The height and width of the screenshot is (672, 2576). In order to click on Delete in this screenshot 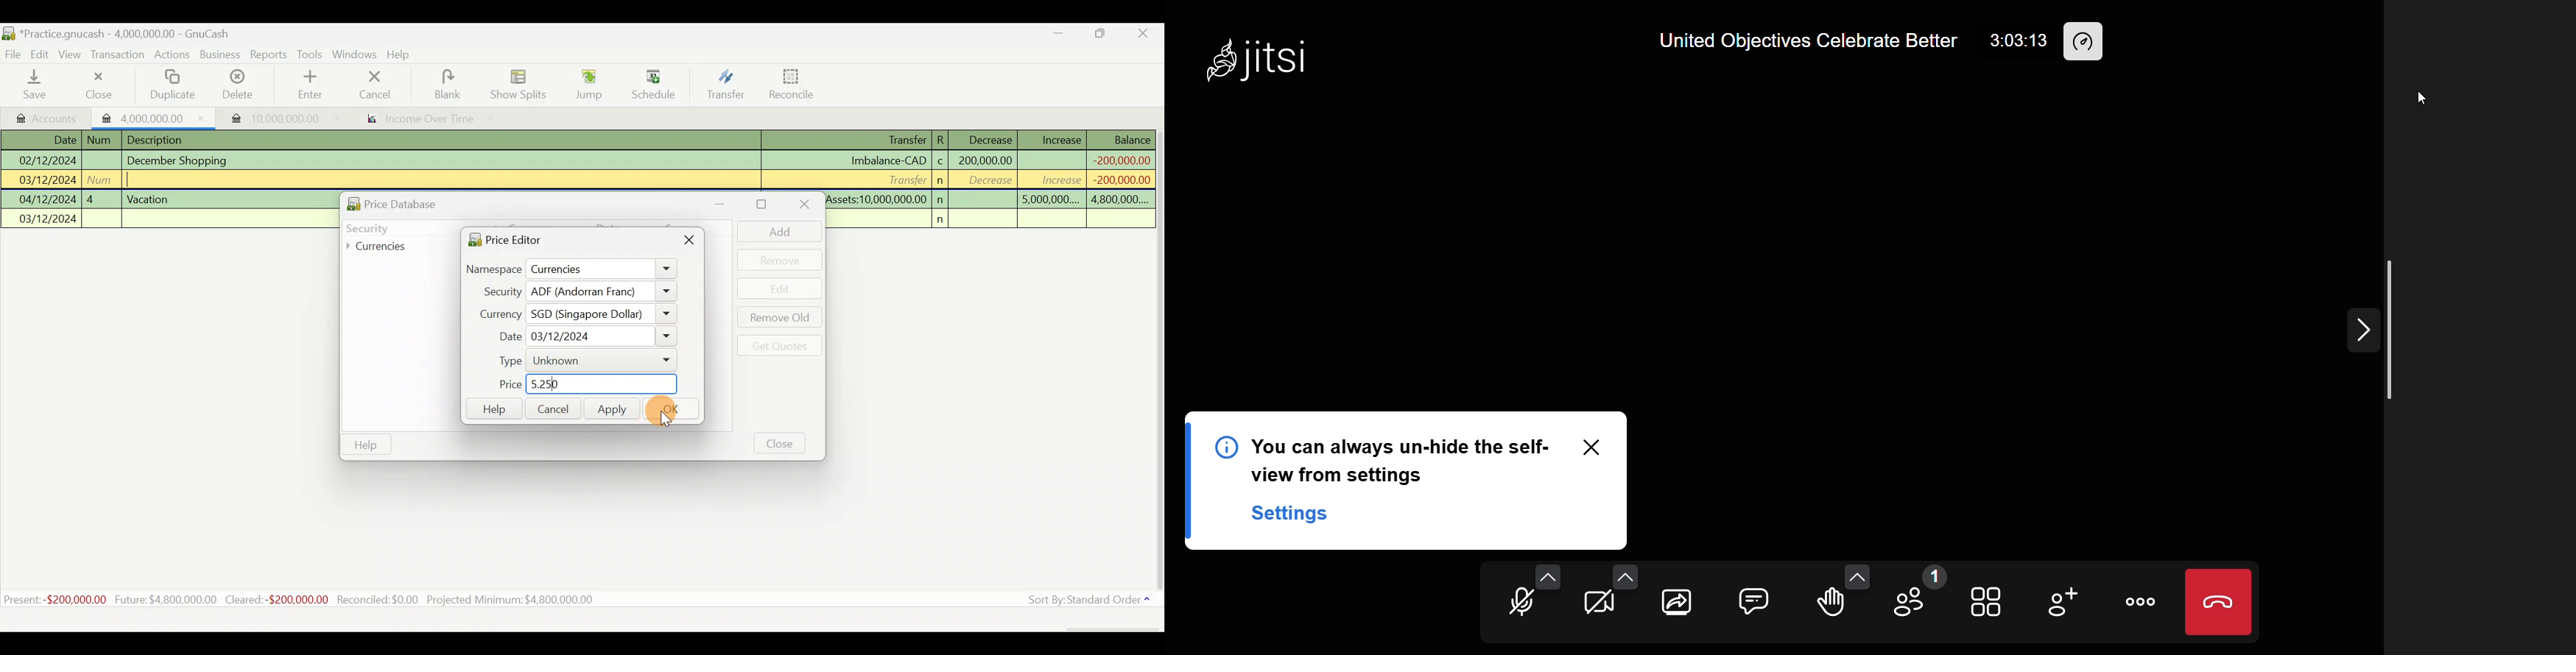, I will do `click(238, 85)`.